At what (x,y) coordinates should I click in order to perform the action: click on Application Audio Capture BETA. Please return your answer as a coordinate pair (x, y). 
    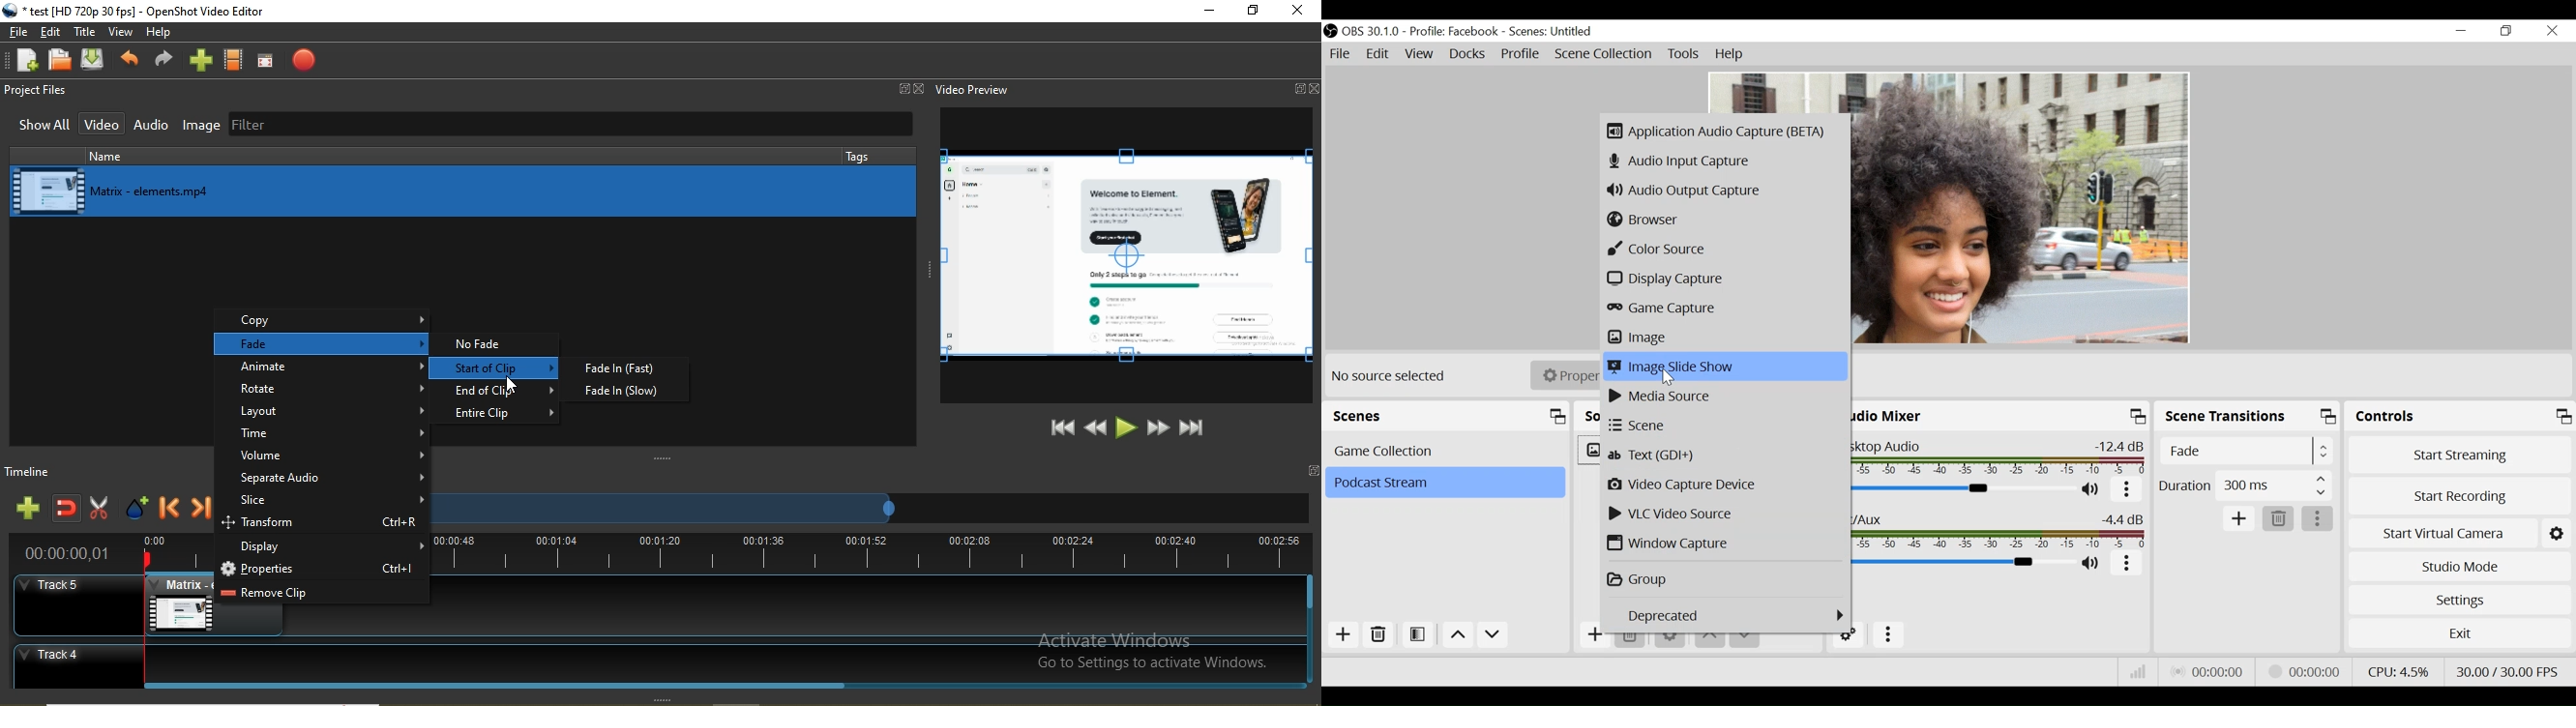
    Looking at the image, I should click on (1721, 132).